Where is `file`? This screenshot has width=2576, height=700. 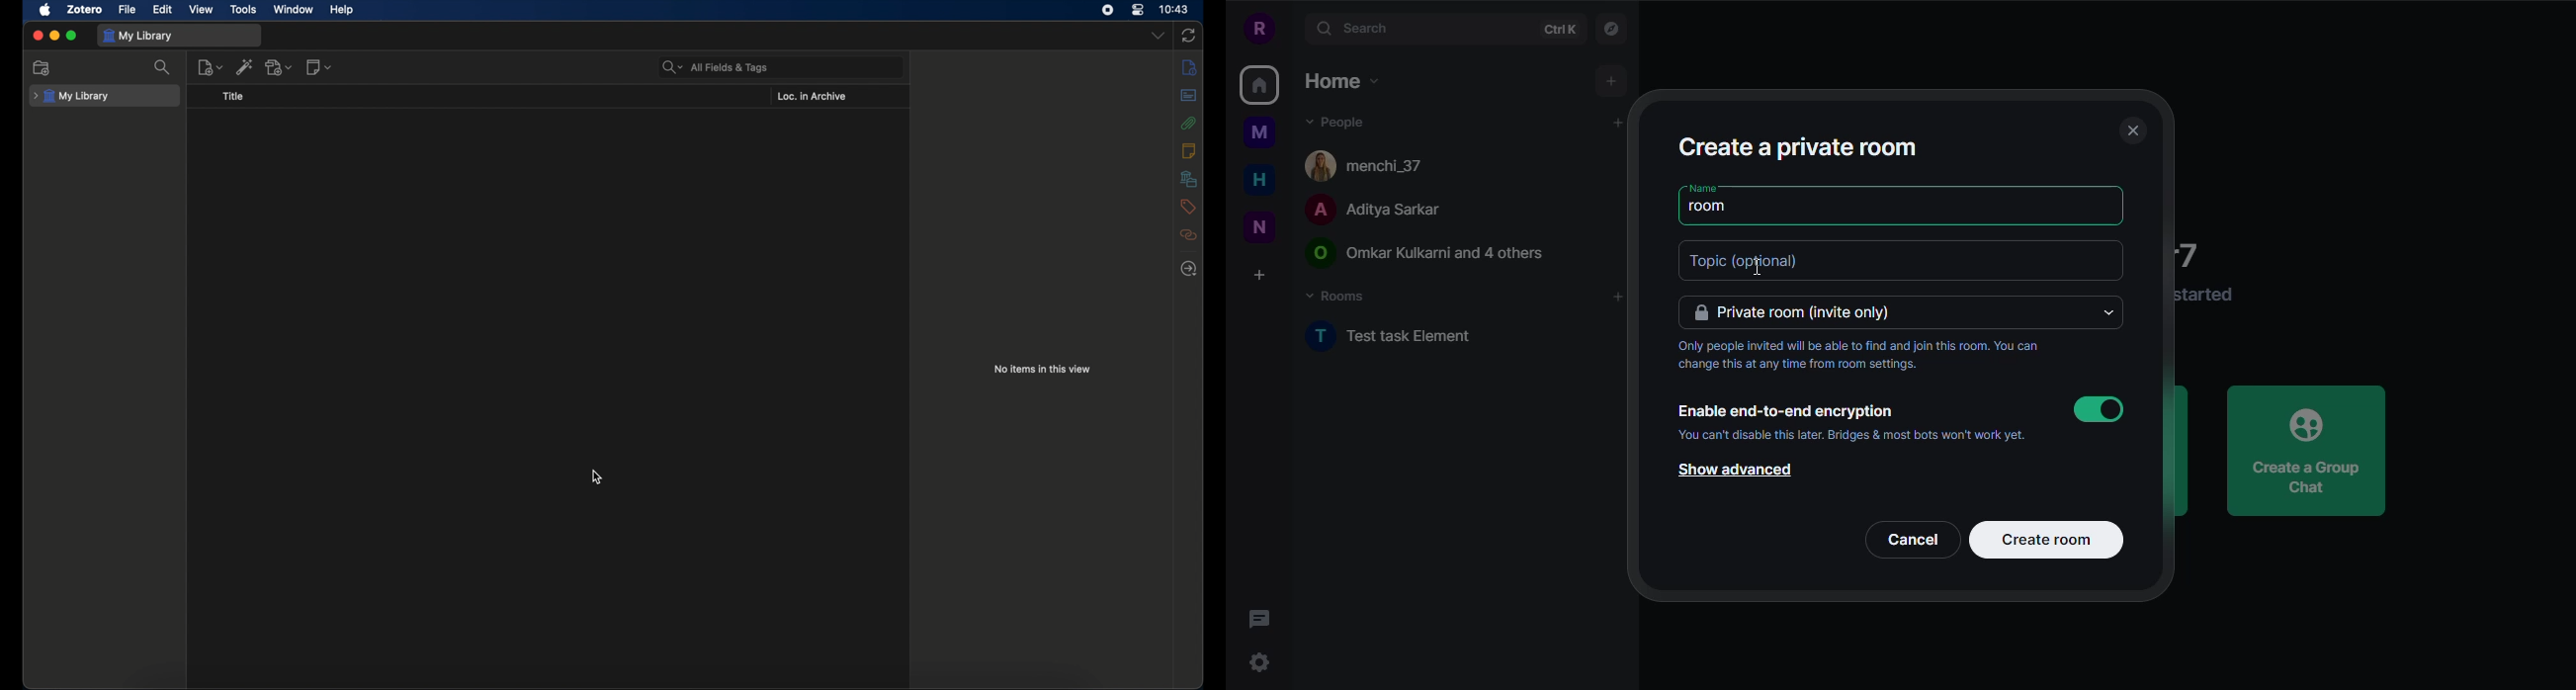 file is located at coordinates (129, 10).